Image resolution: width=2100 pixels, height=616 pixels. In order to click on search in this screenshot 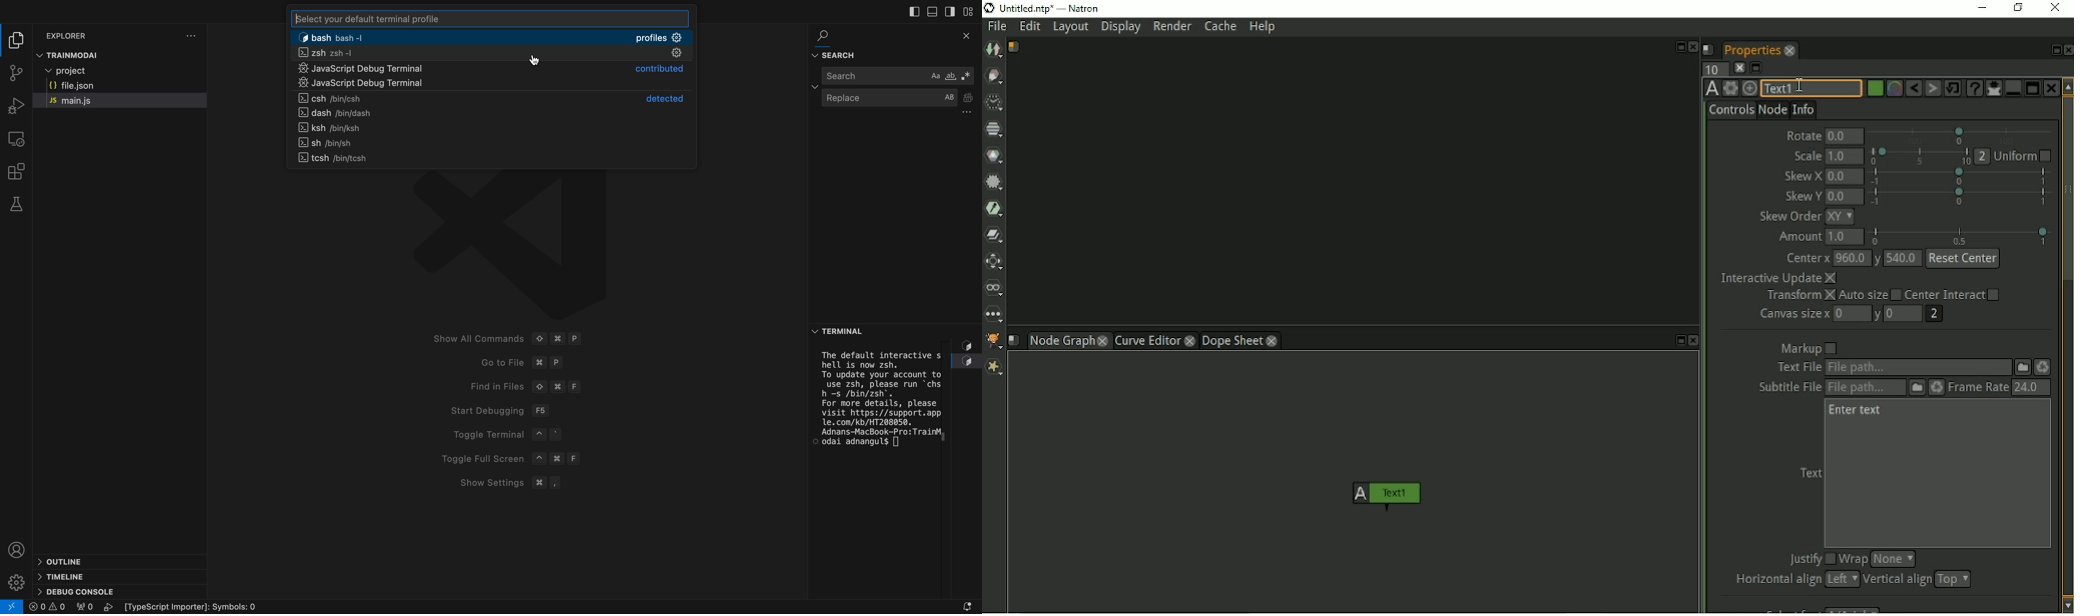, I will do `click(895, 75)`.